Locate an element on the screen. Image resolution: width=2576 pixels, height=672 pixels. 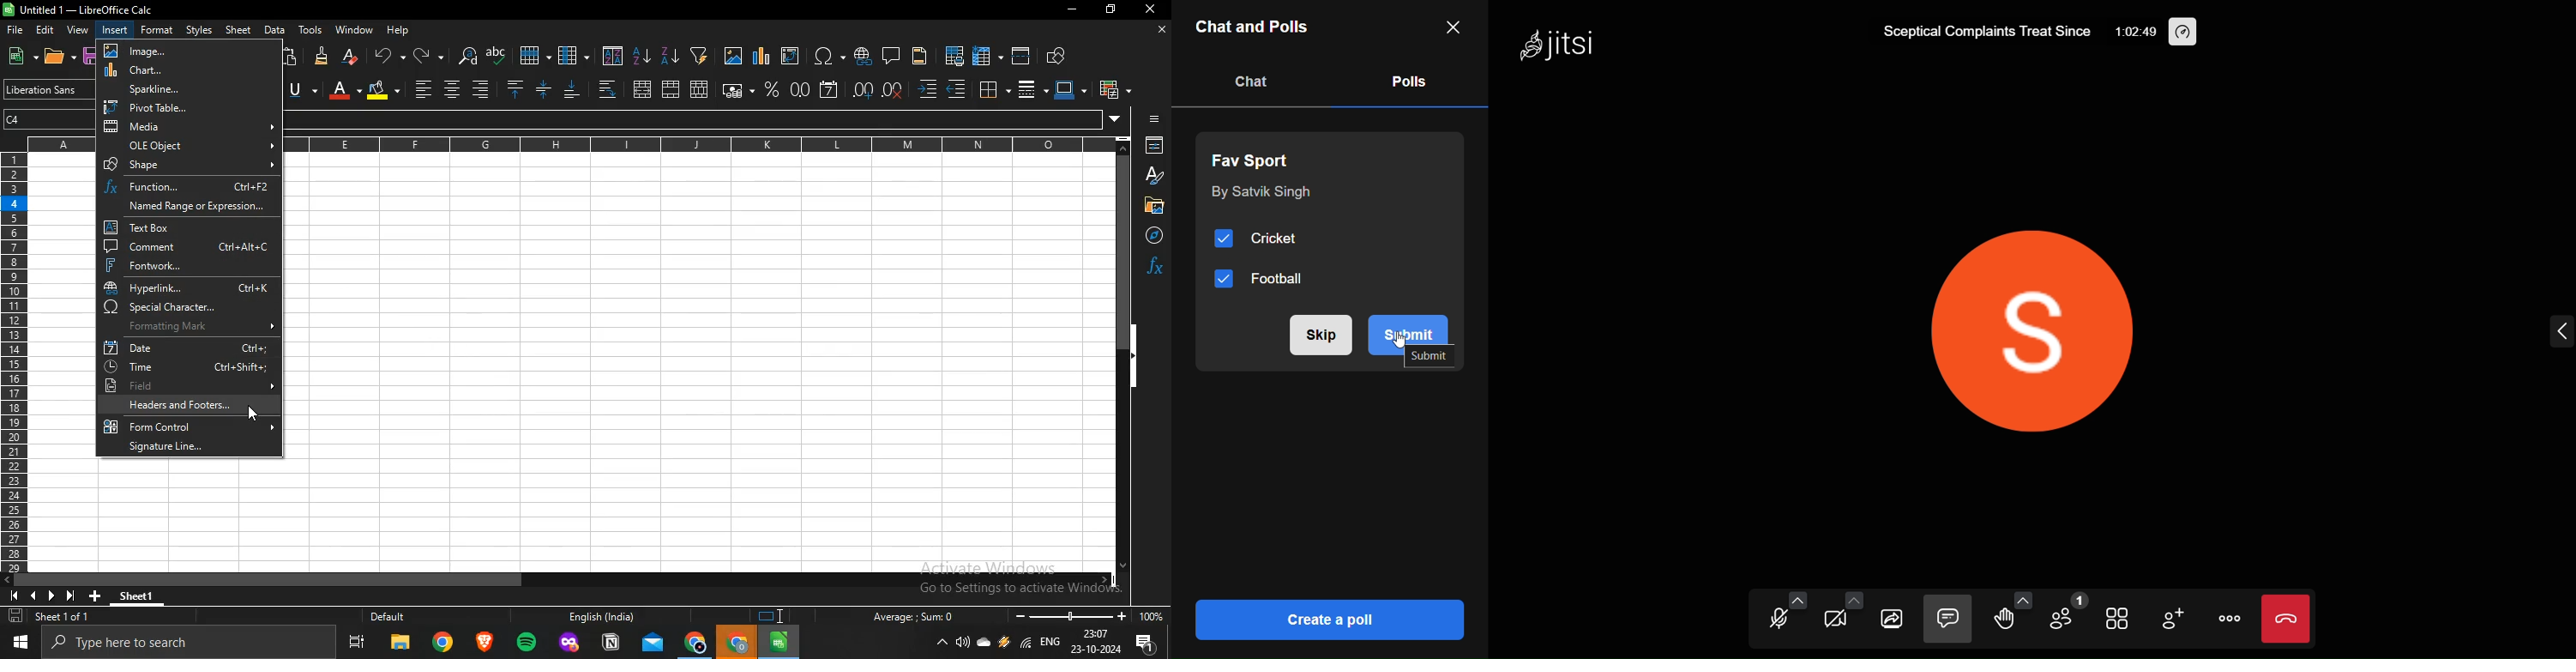
google chrome is located at coordinates (442, 644).